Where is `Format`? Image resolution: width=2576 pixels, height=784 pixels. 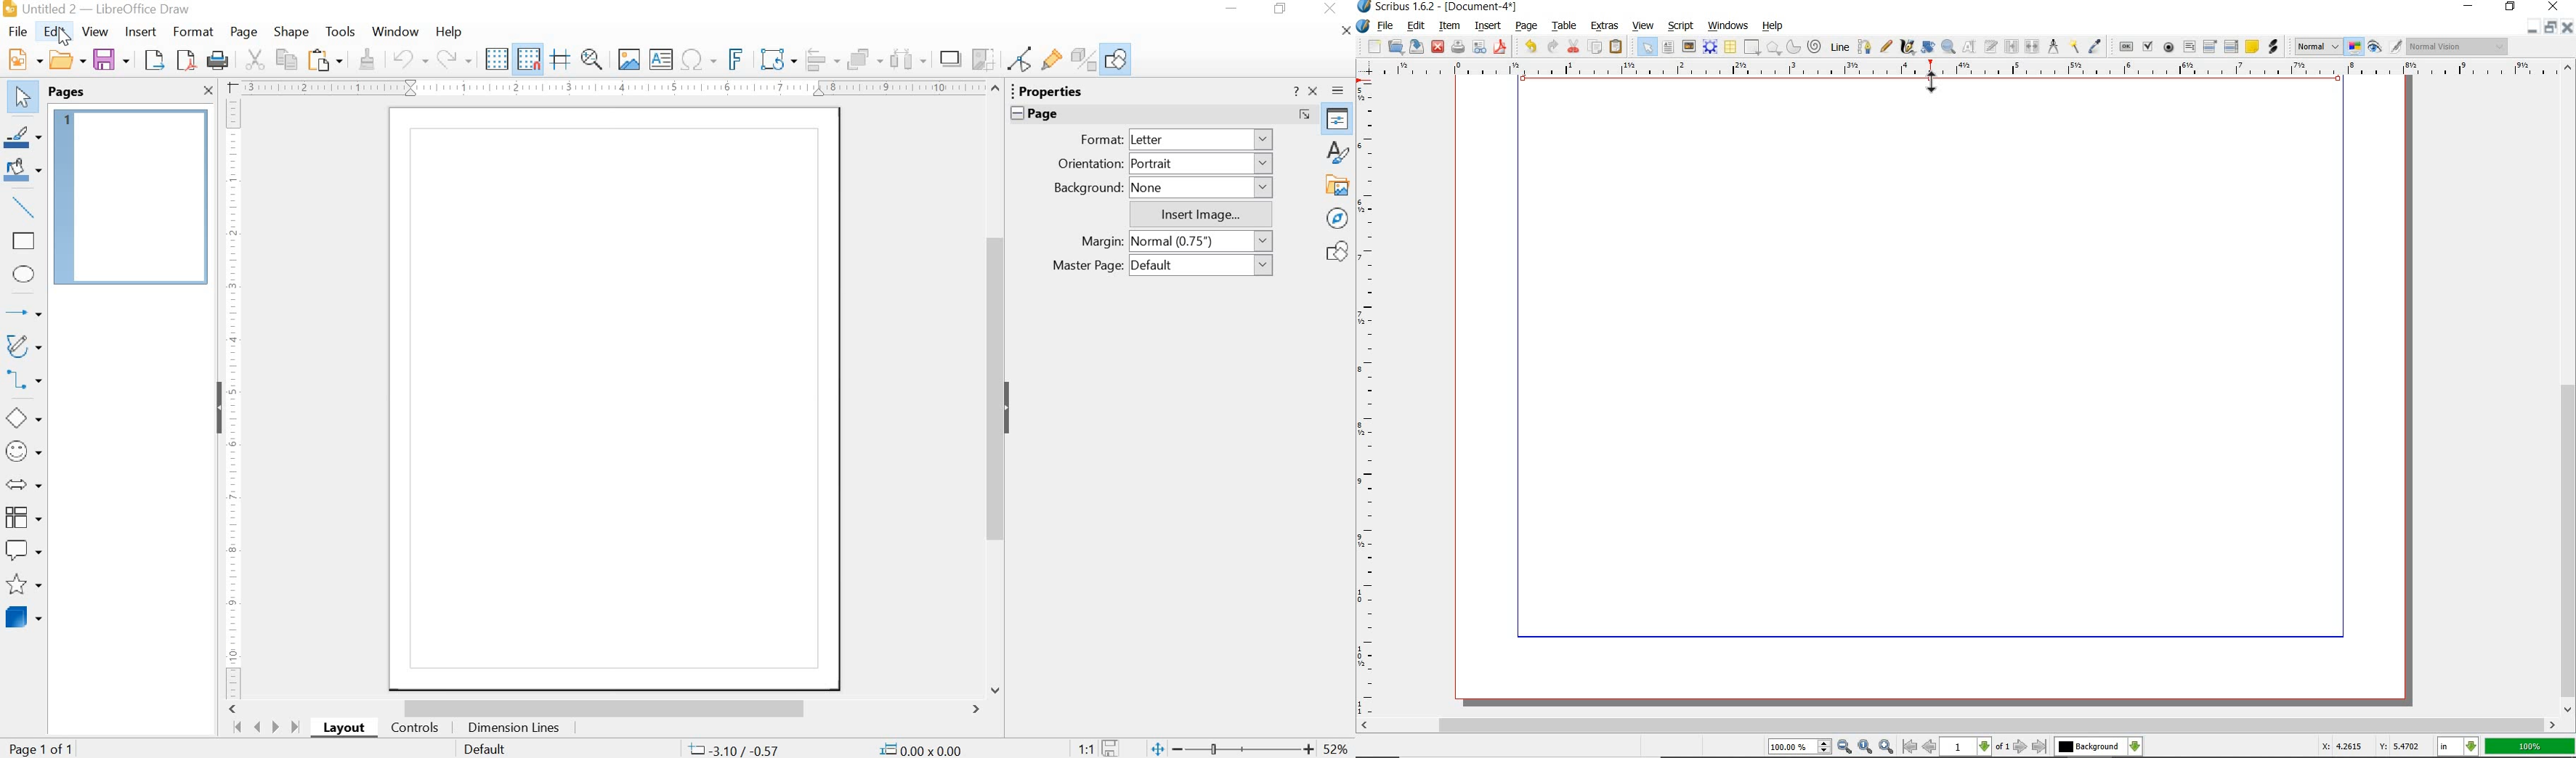 Format is located at coordinates (1101, 140).